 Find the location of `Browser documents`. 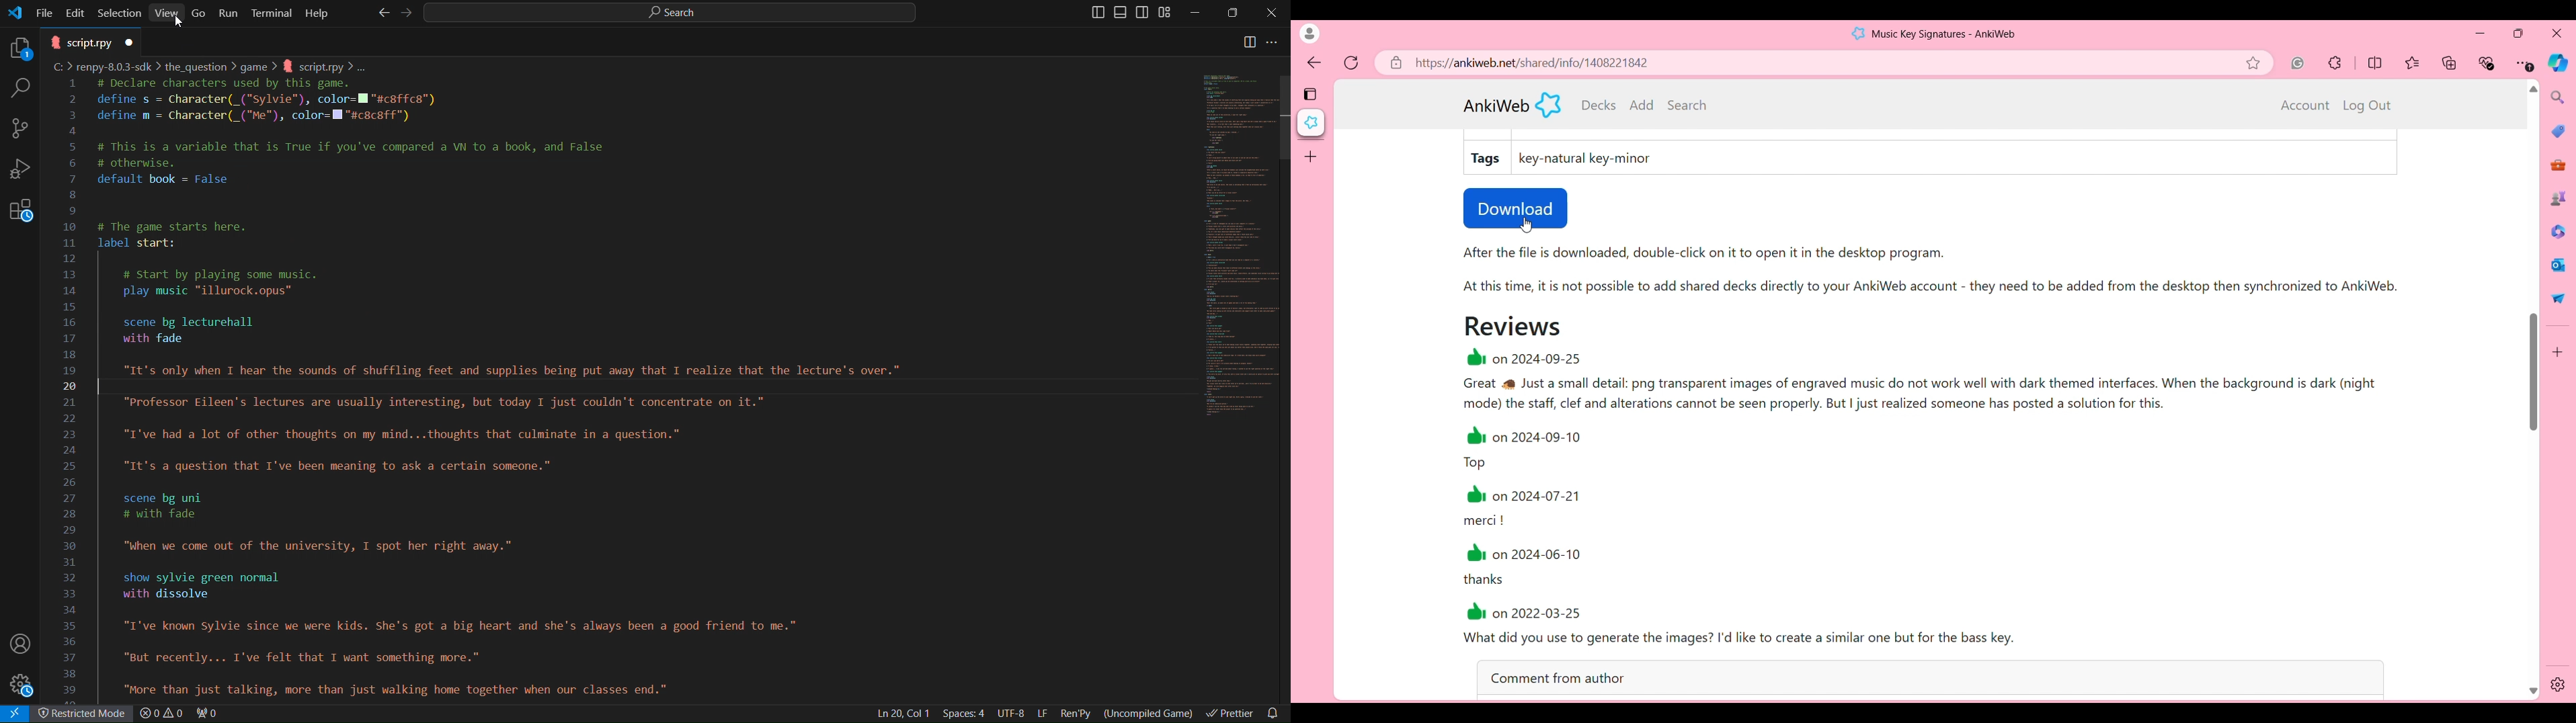

Browser documents is located at coordinates (2558, 231).